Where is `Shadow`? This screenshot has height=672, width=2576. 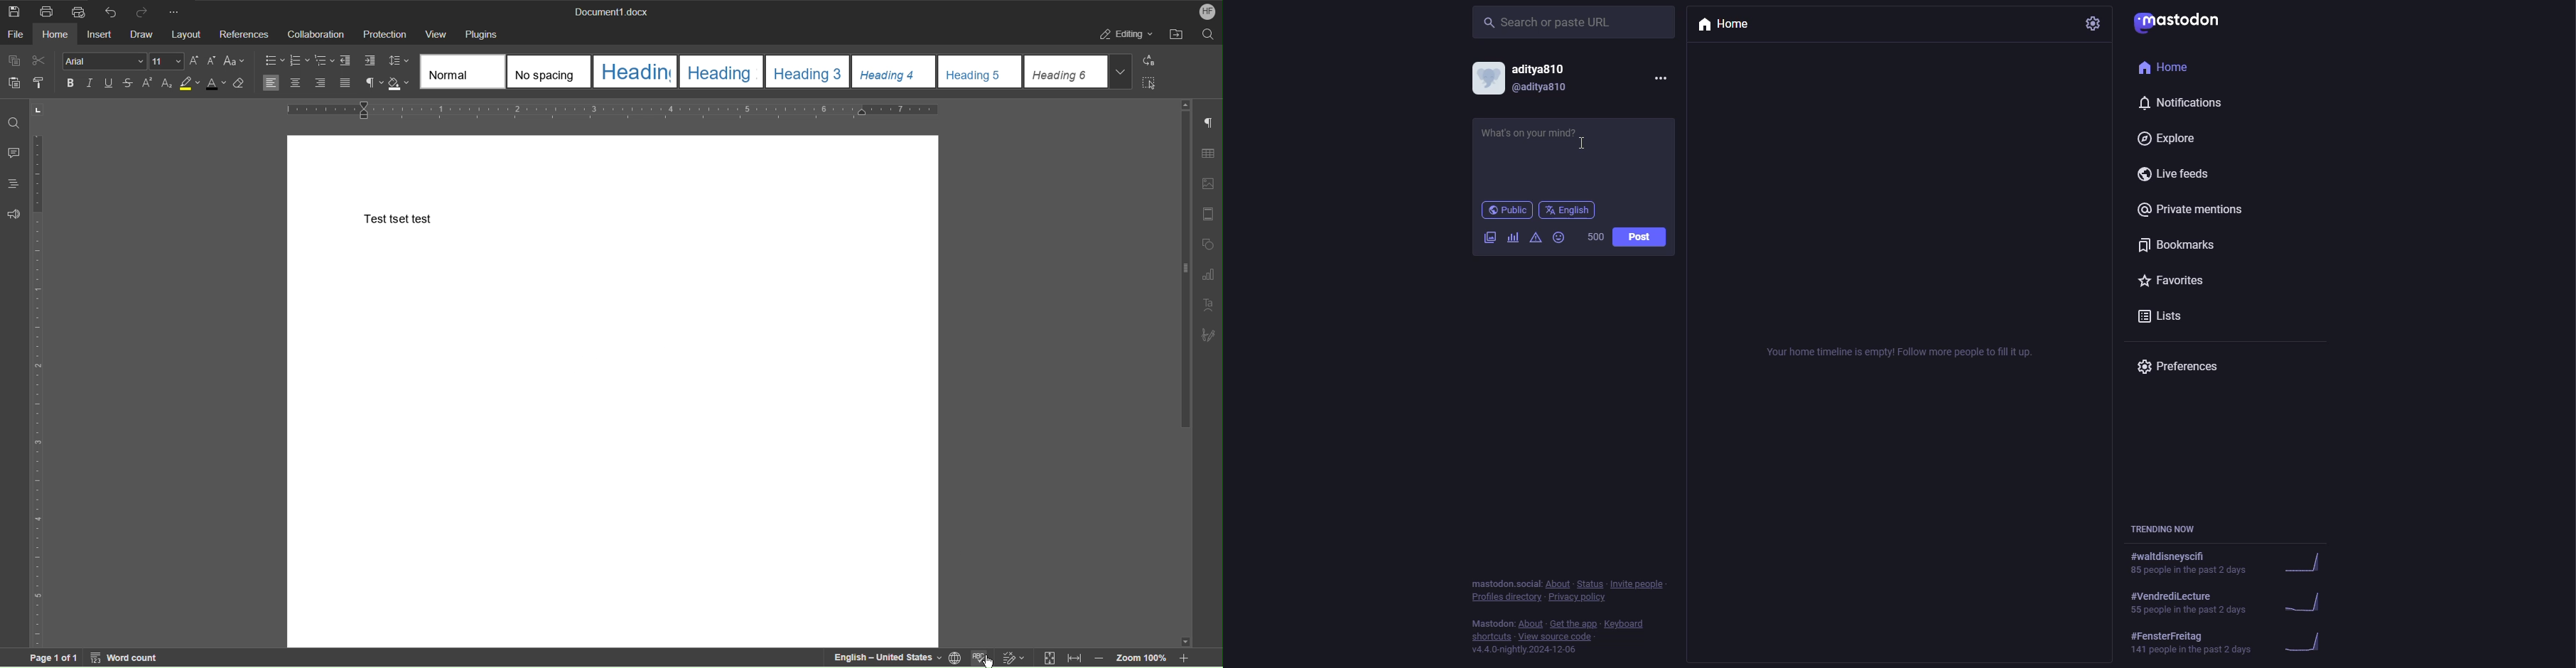 Shadow is located at coordinates (401, 84).